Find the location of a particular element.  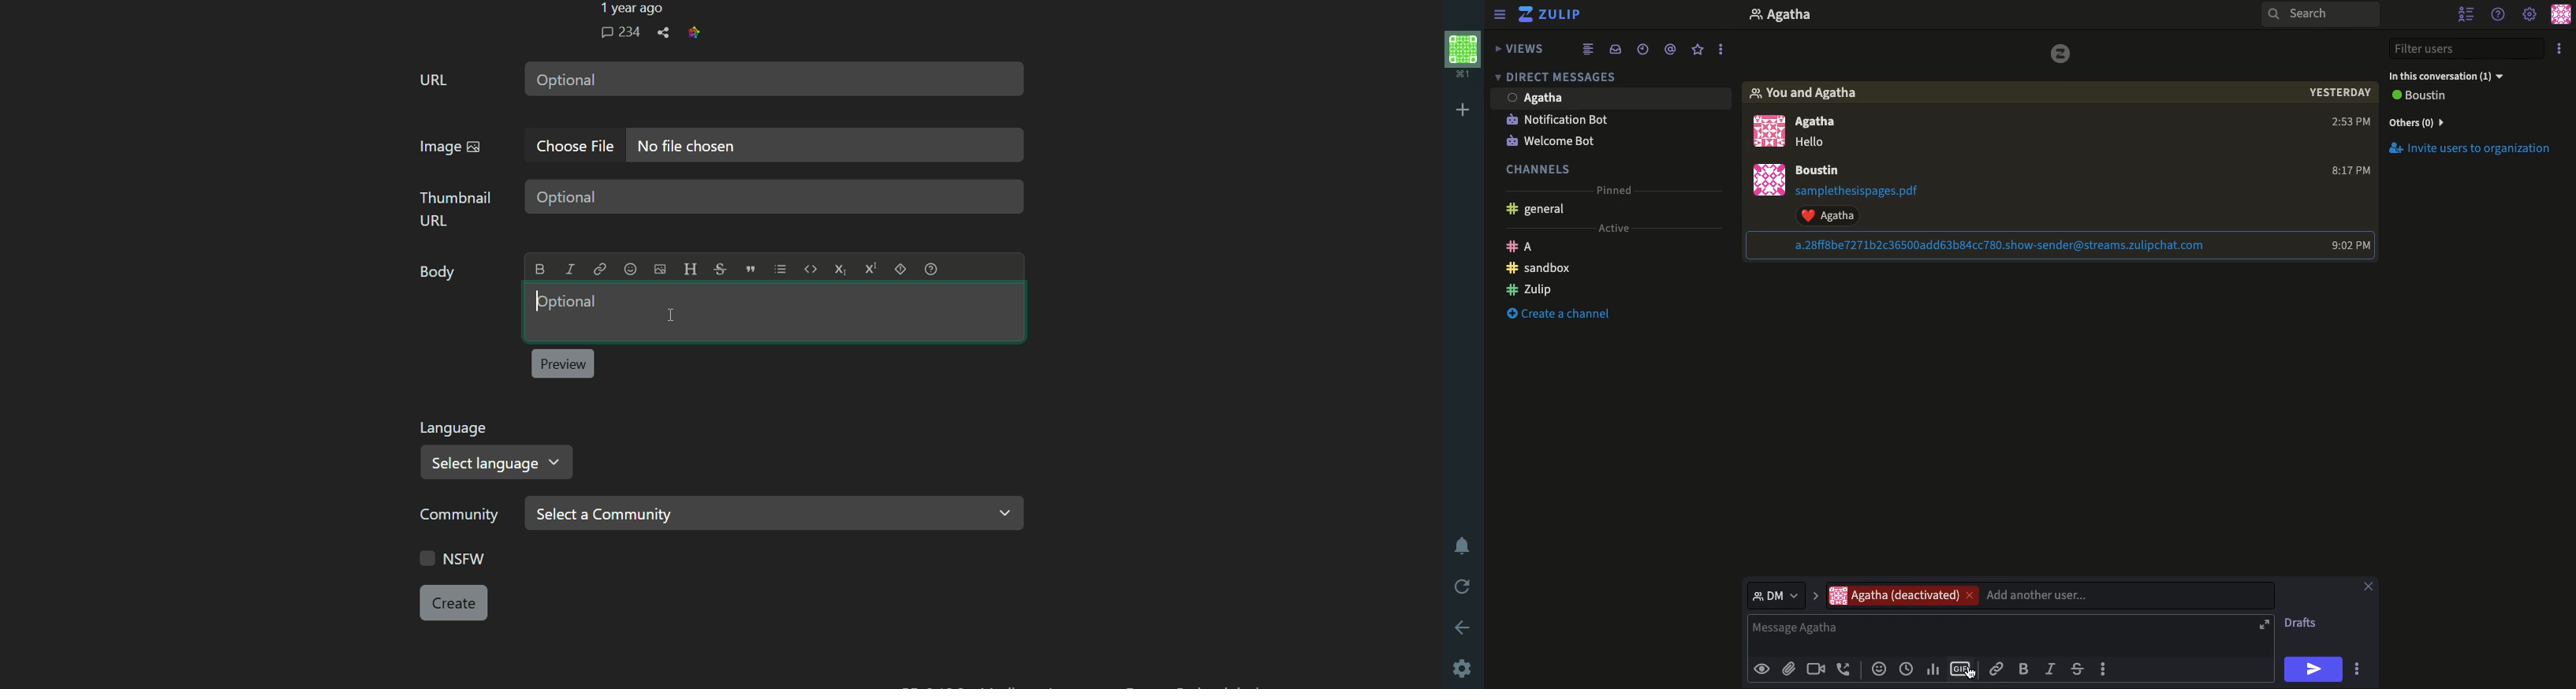

image is located at coordinates (450, 147).